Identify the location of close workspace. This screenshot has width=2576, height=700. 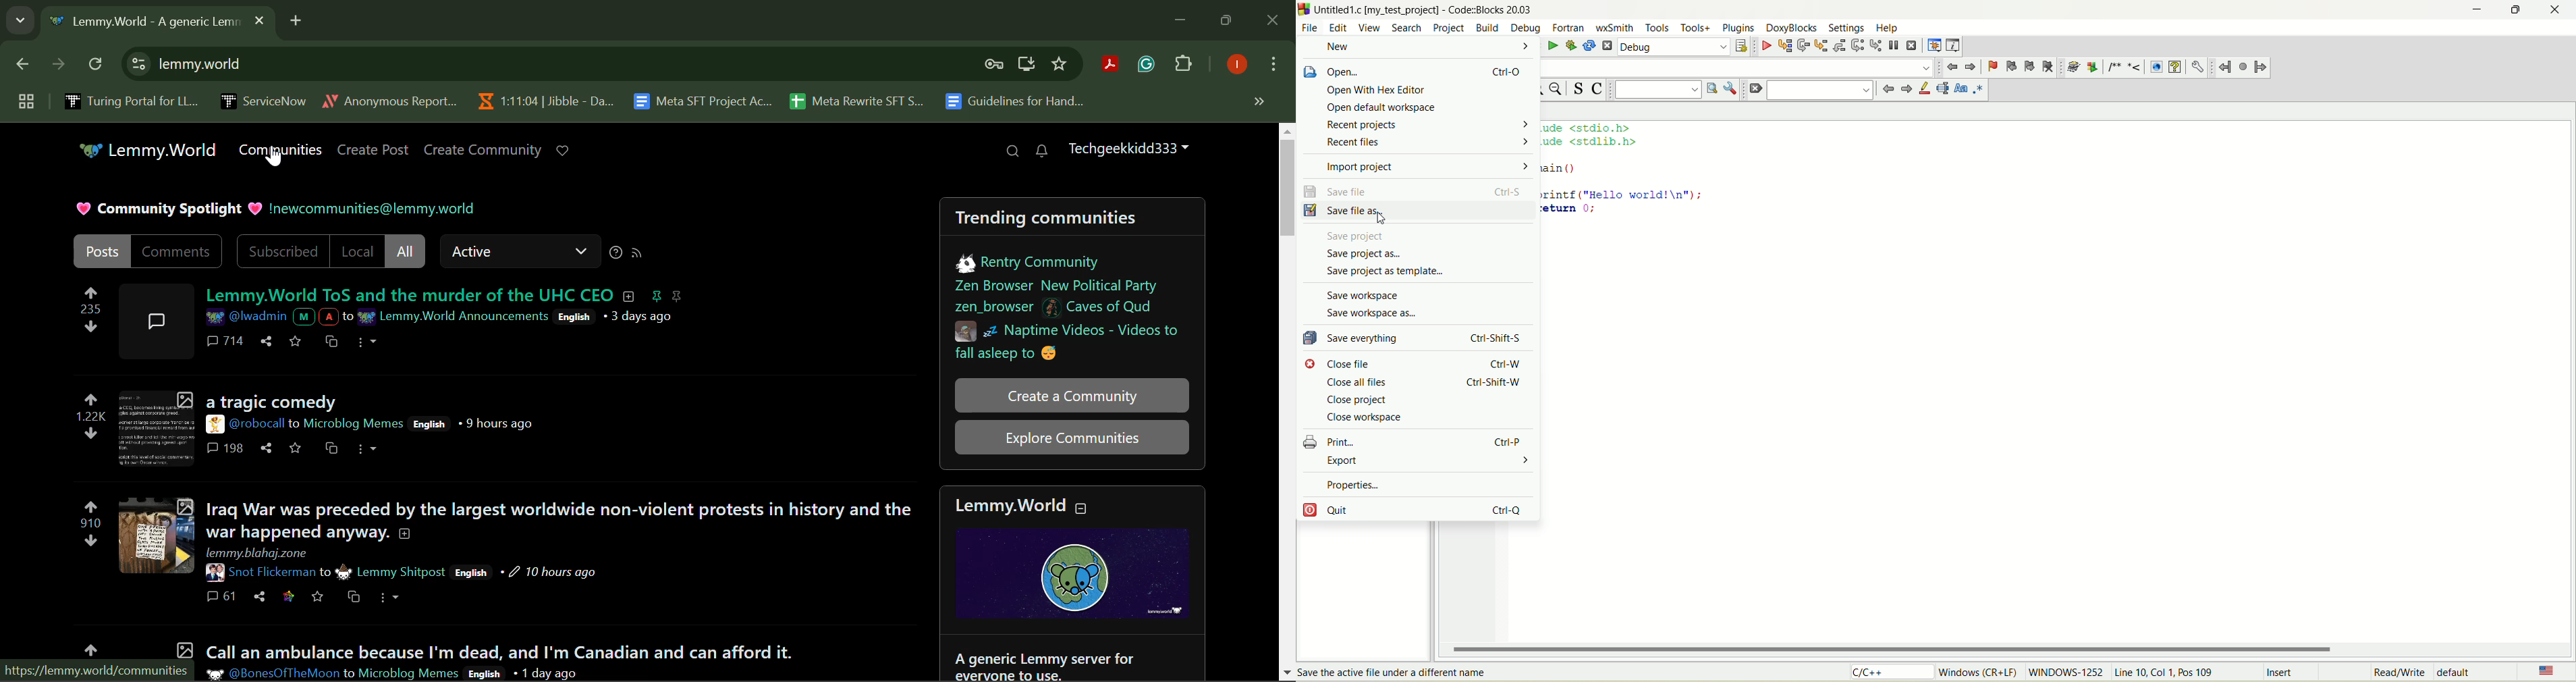
(1366, 419).